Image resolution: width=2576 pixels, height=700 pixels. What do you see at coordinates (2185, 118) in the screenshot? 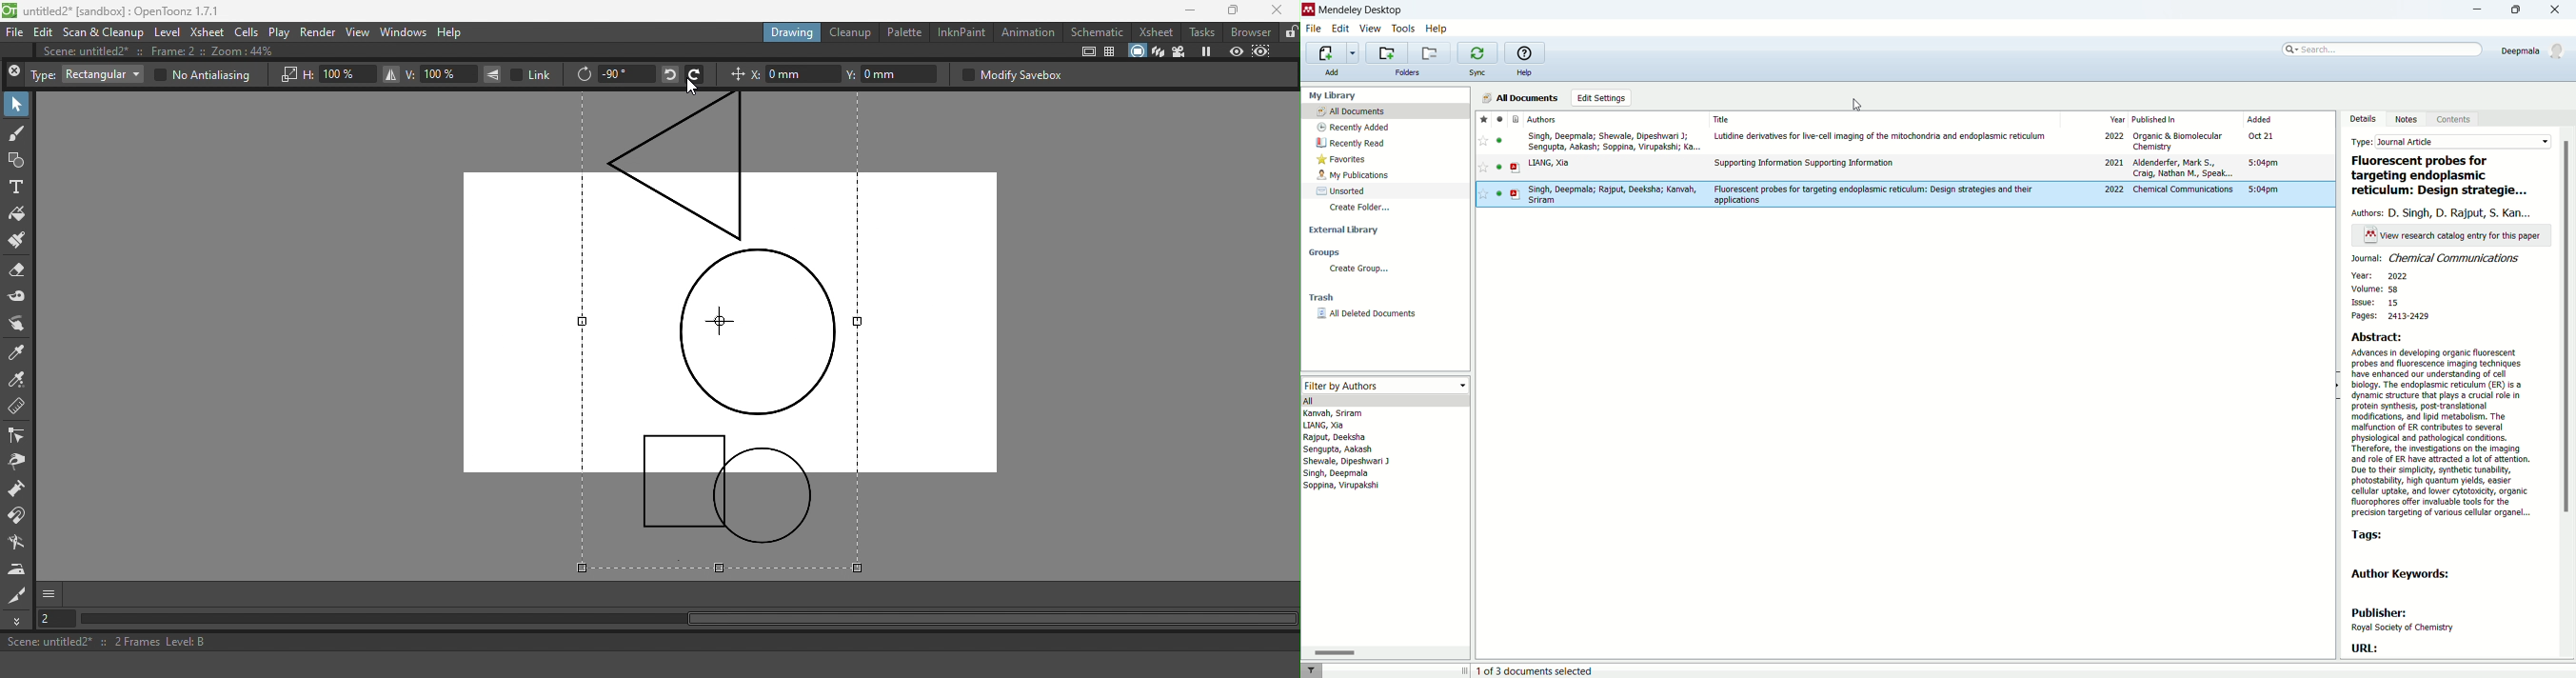
I see `published in` at bounding box center [2185, 118].